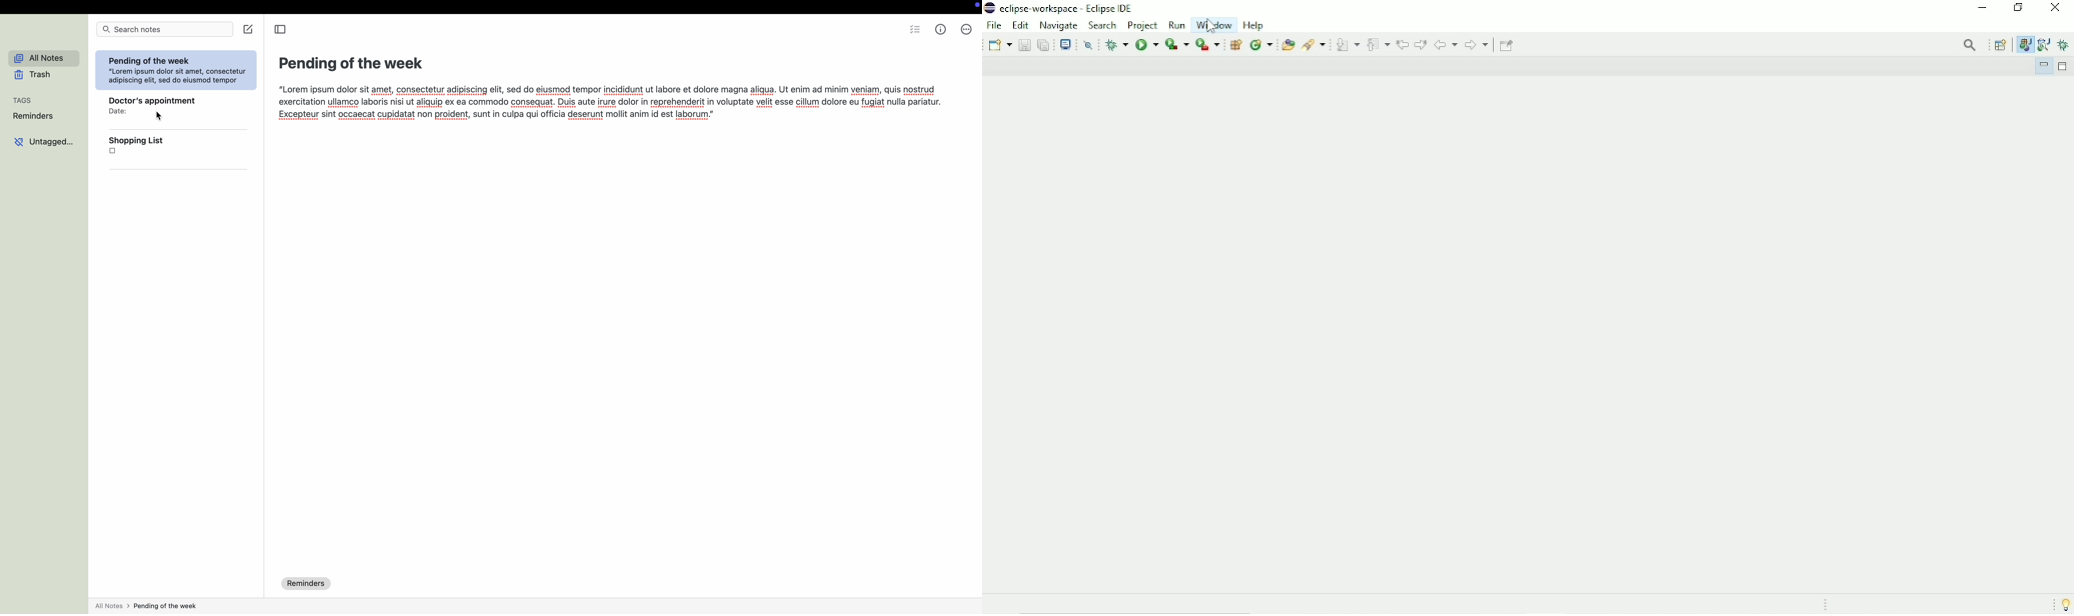  I want to click on all notes, so click(40, 58).